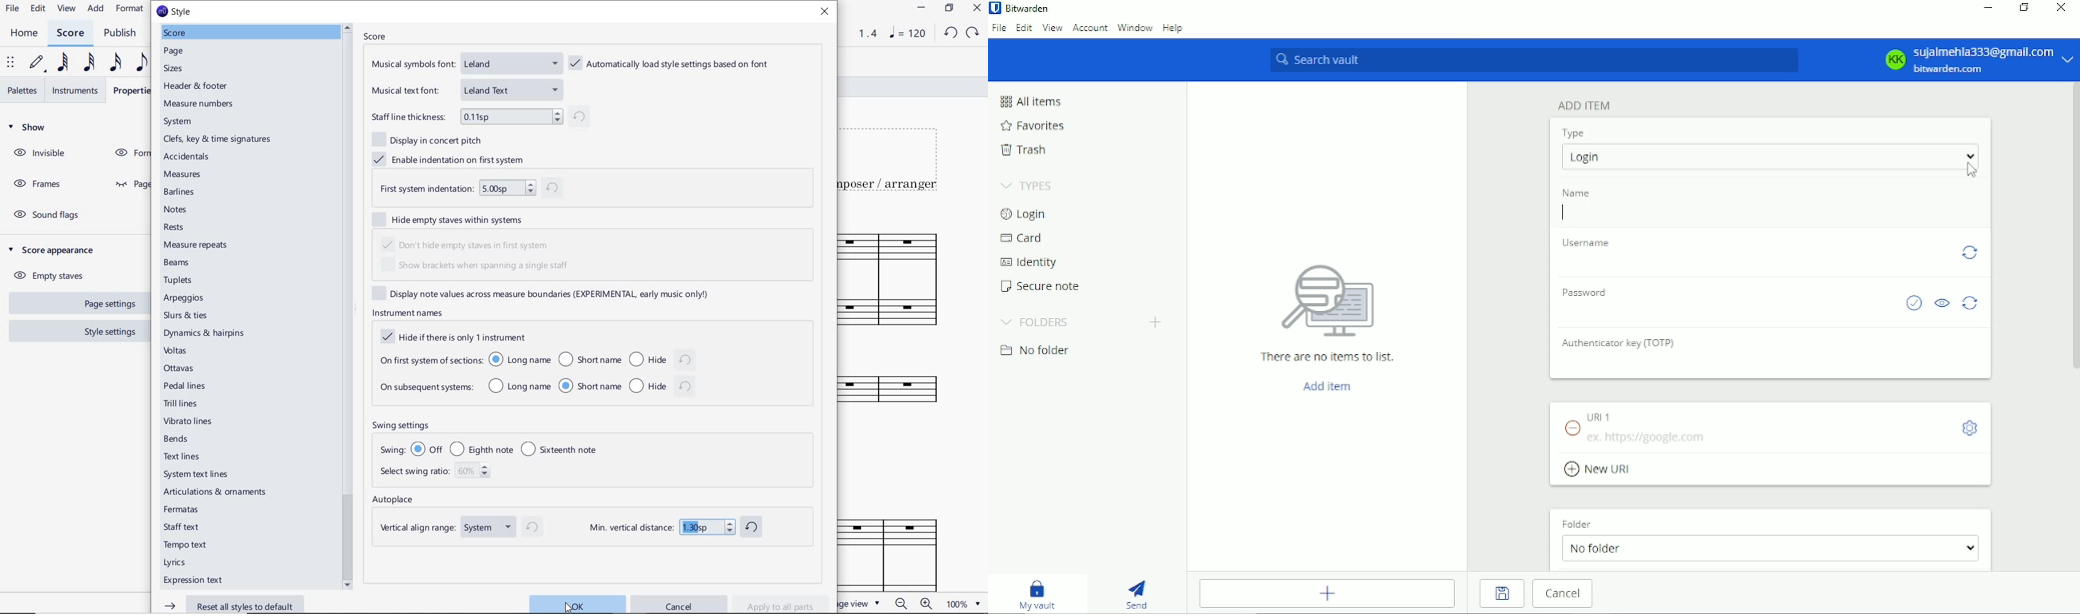 The height and width of the screenshot is (616, 2100). I want to click on HOME, so click(24, 33).